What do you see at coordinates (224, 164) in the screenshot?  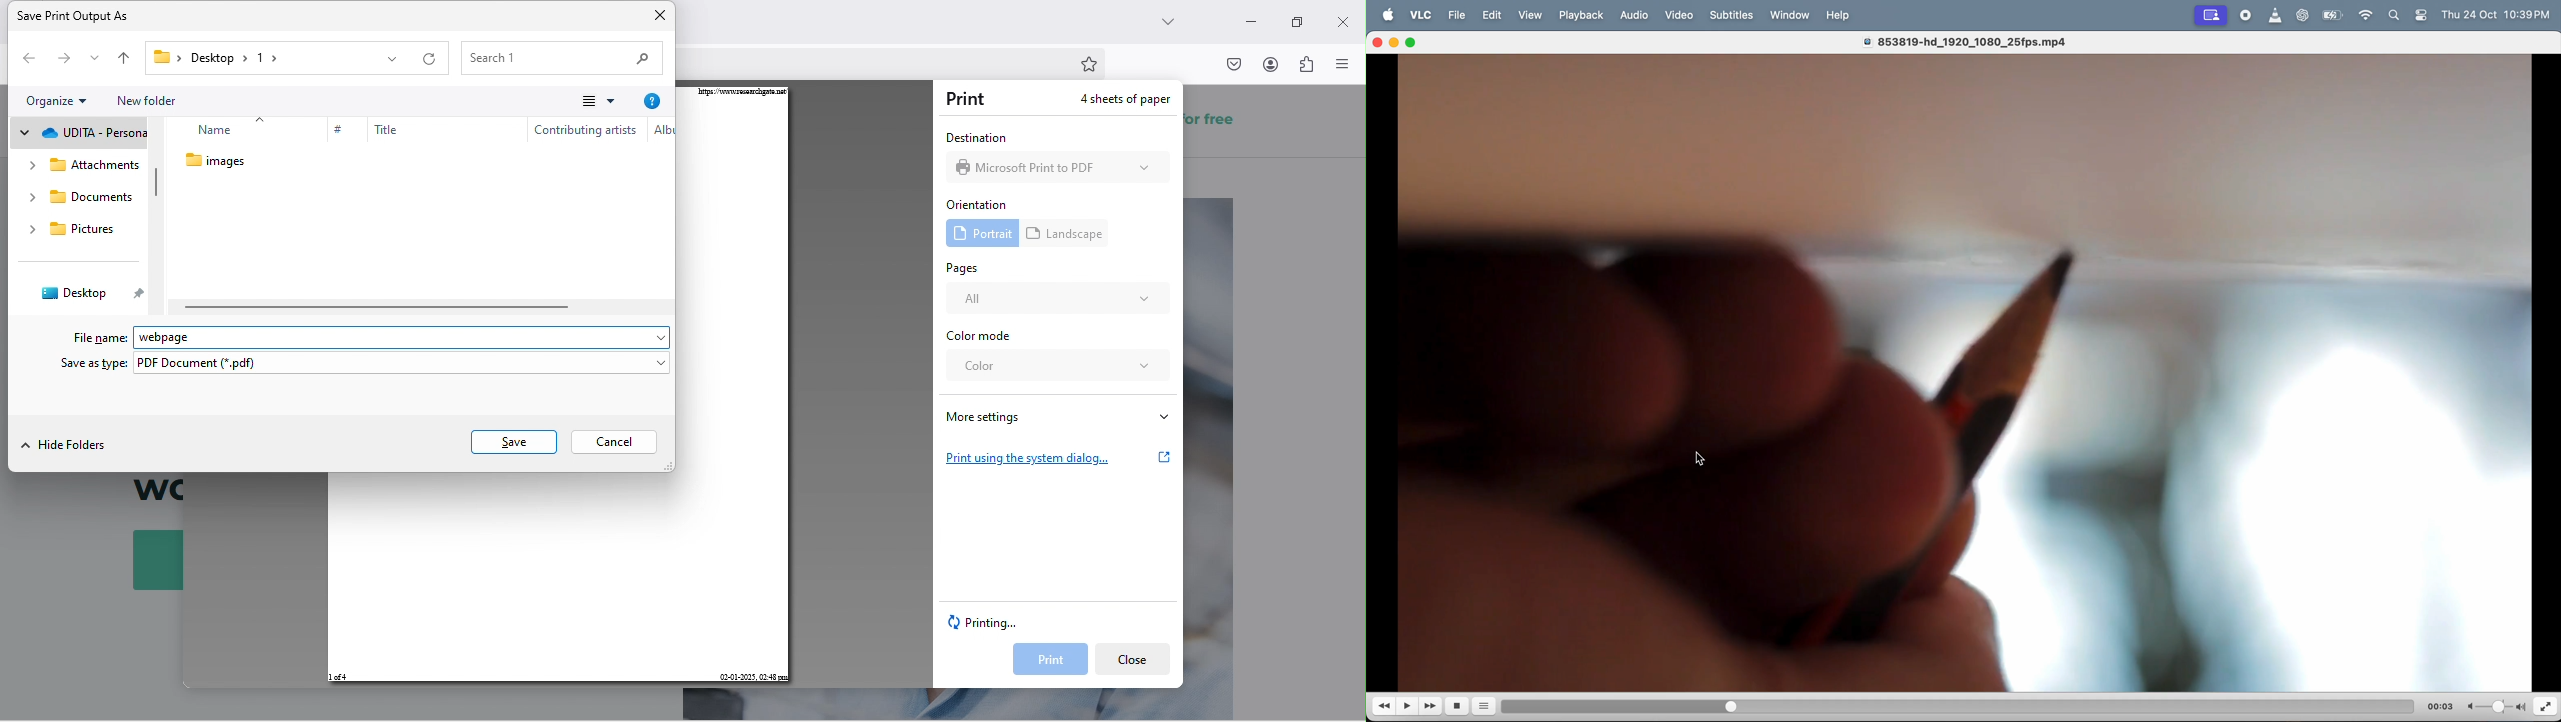 I see `images` at bounding box center [224, 164].